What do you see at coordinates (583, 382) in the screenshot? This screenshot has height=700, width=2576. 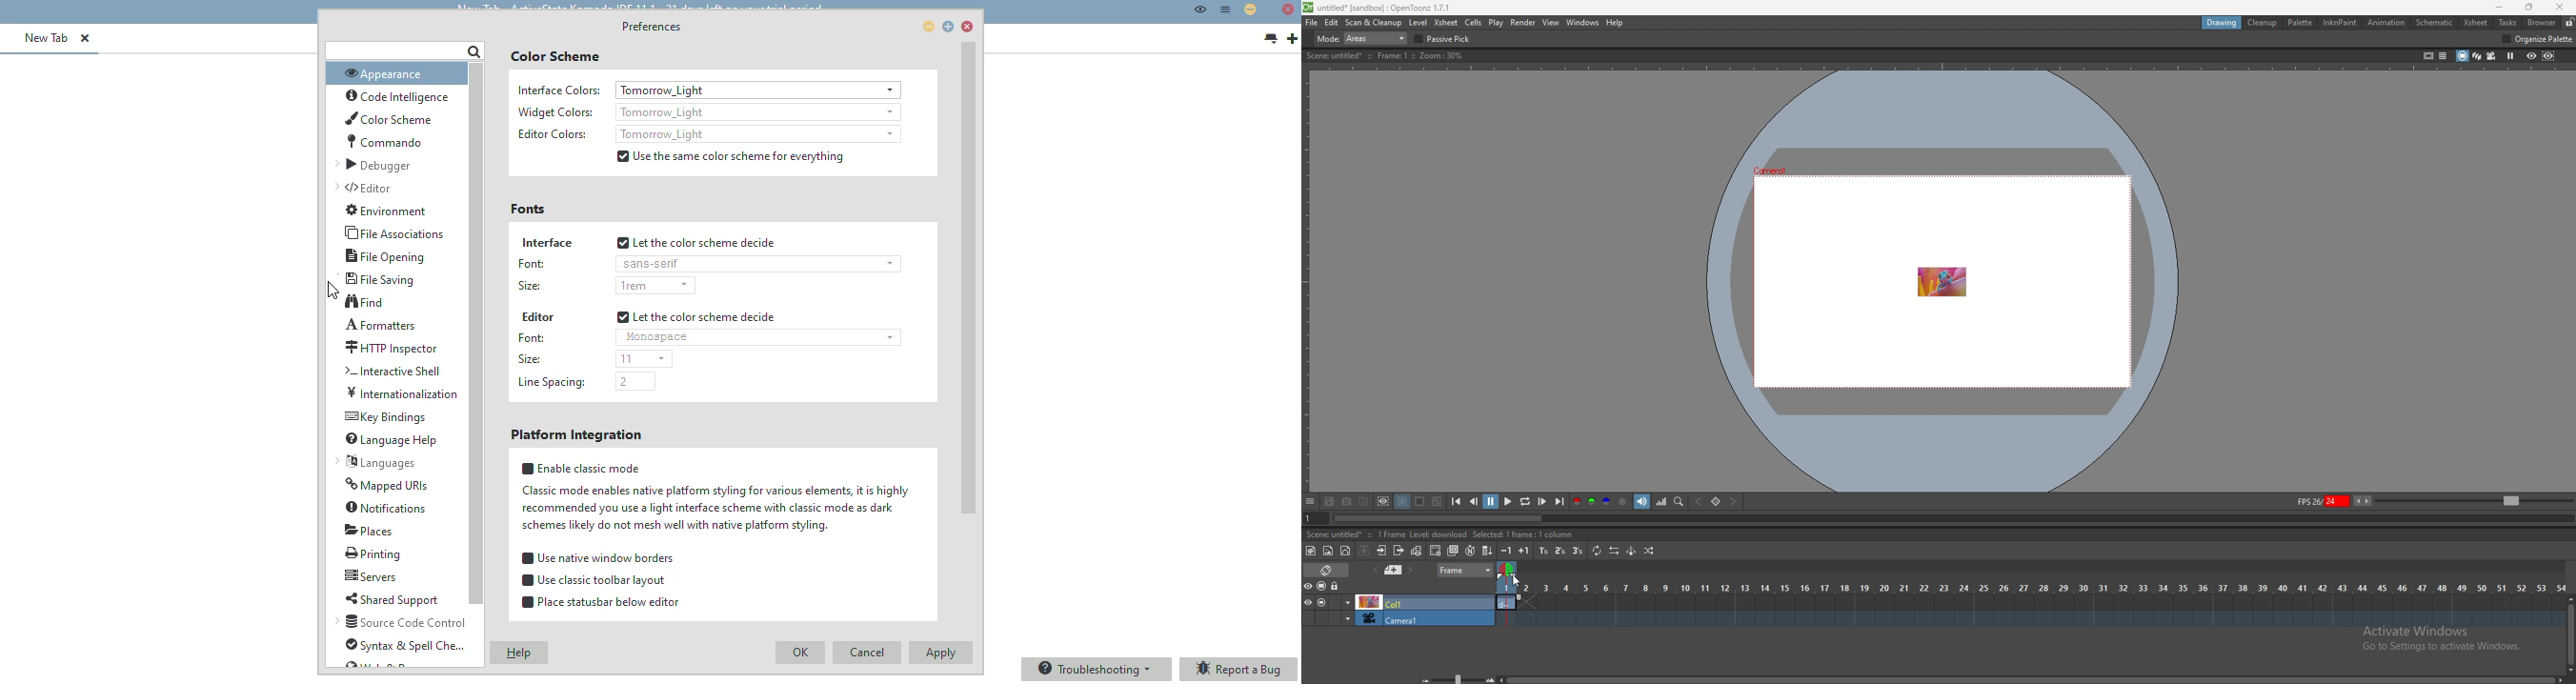 I see `line spacing: 2` at bounding box center [583, 382].